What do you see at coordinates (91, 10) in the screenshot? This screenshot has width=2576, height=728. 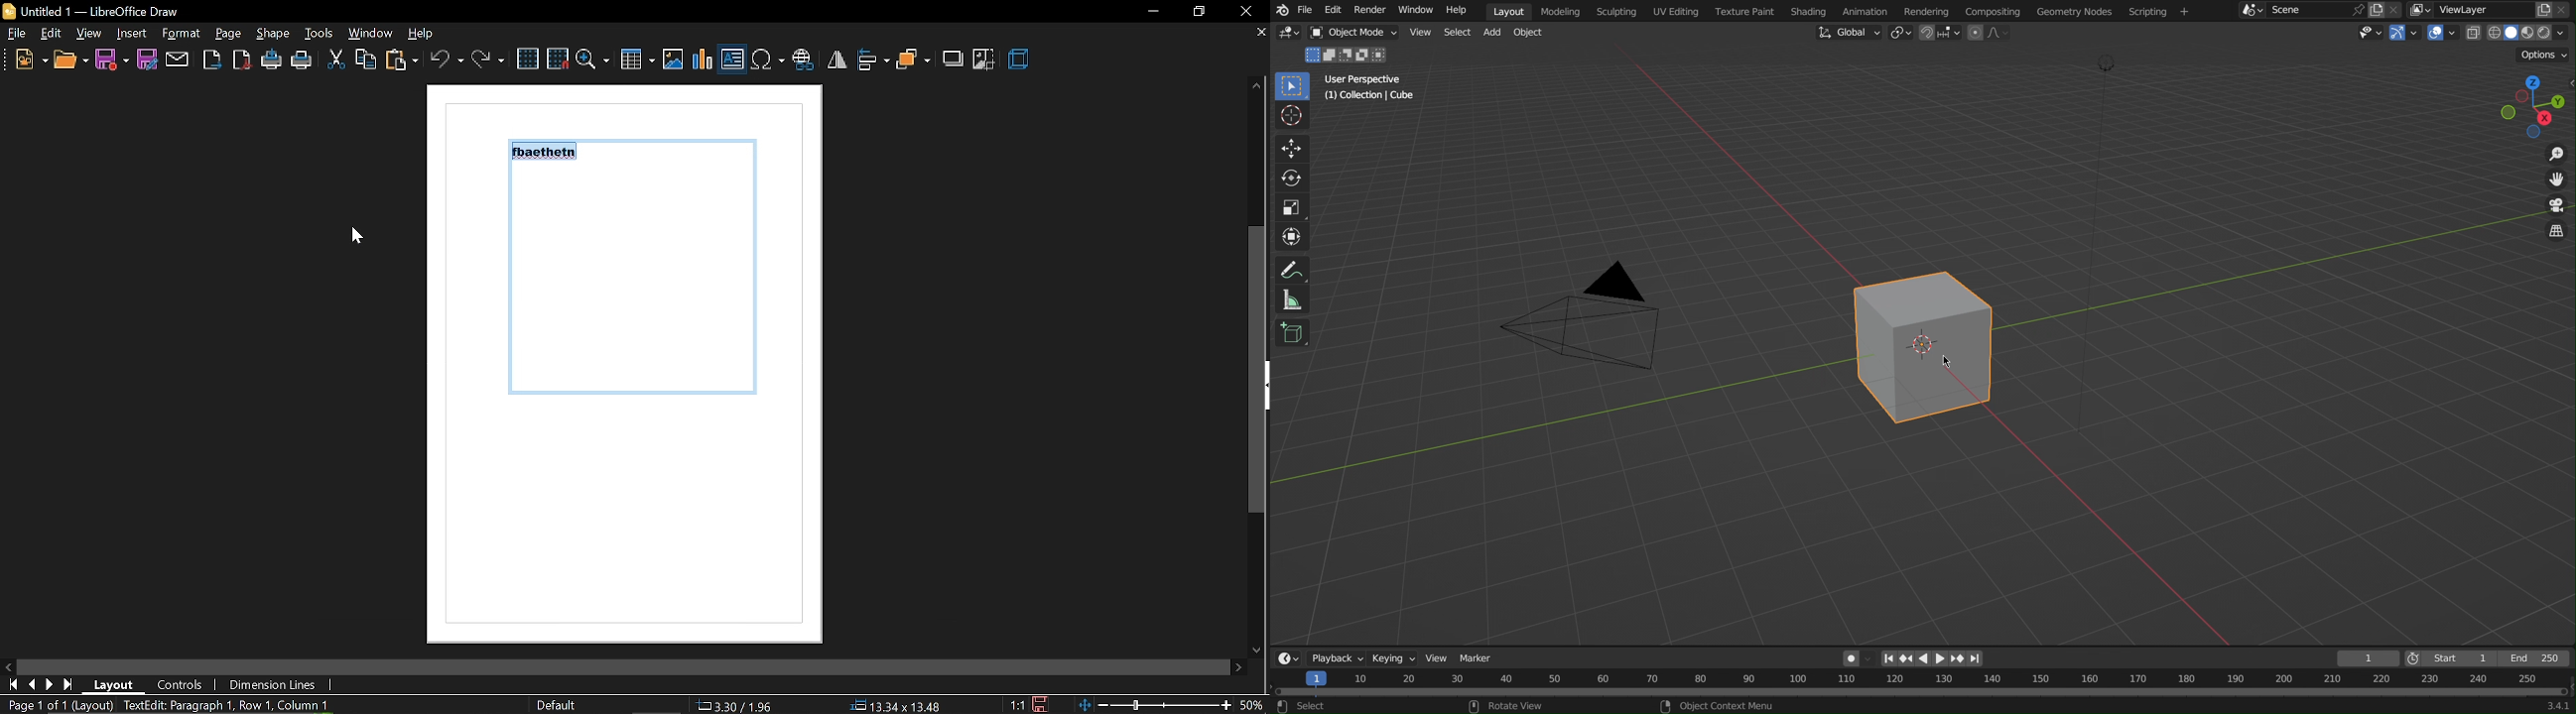 I see `Untitled 1 - LibreOffice Draw` at bounding box center [91, 10].